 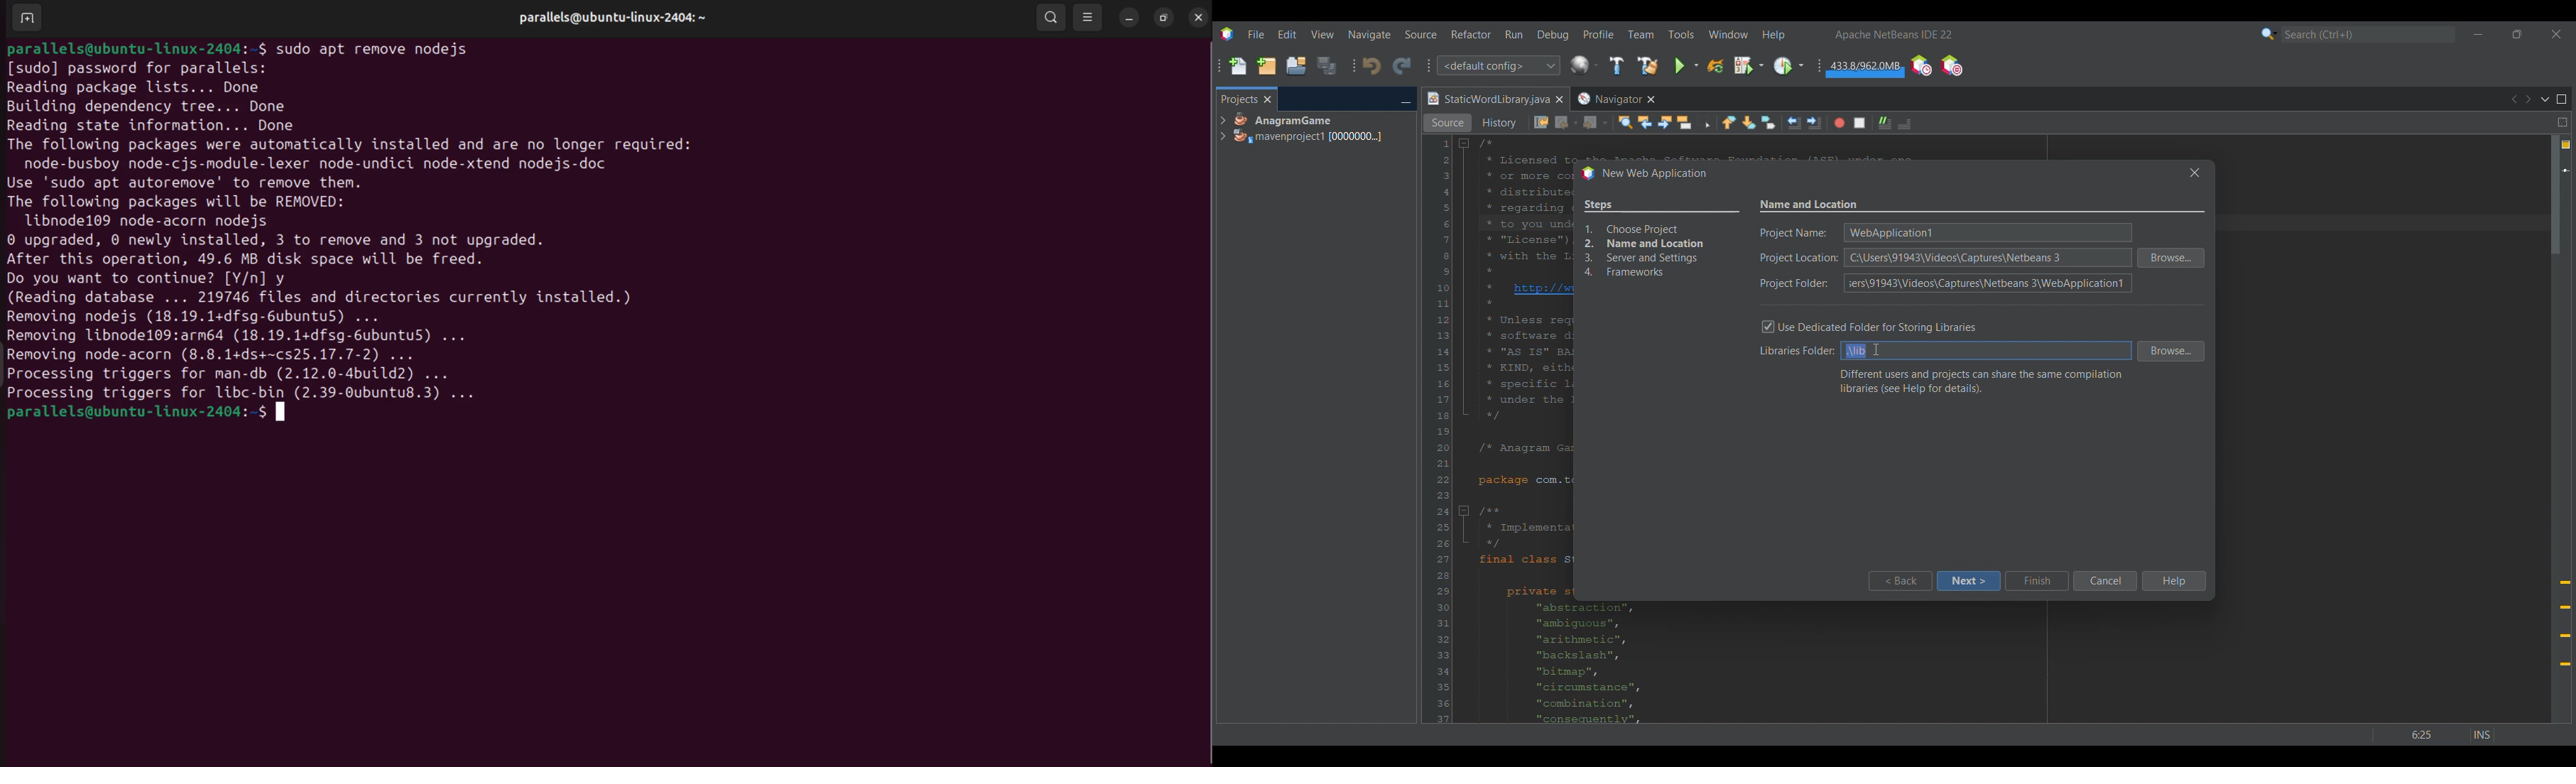 What do you see at coordinates (344, 344) in the screenshot?
I see `(Reading database ... 219746 files and directories currently installed.)
Removing nodejs (18.19.1+dfsg-6ubuntu5) ...

Removing libnode109:armé64 (18.19.1+dfsg-6ubuntus) ...

Removing node-acorn (8.8.1+ds+~cs25.17.7-2) ...

Processing triggers for man-db (2.12.0-4build2) ...

Processing triggers for libc-bin (2.39-Oubuntu8.3) ...` at bounding box center [344, 344].